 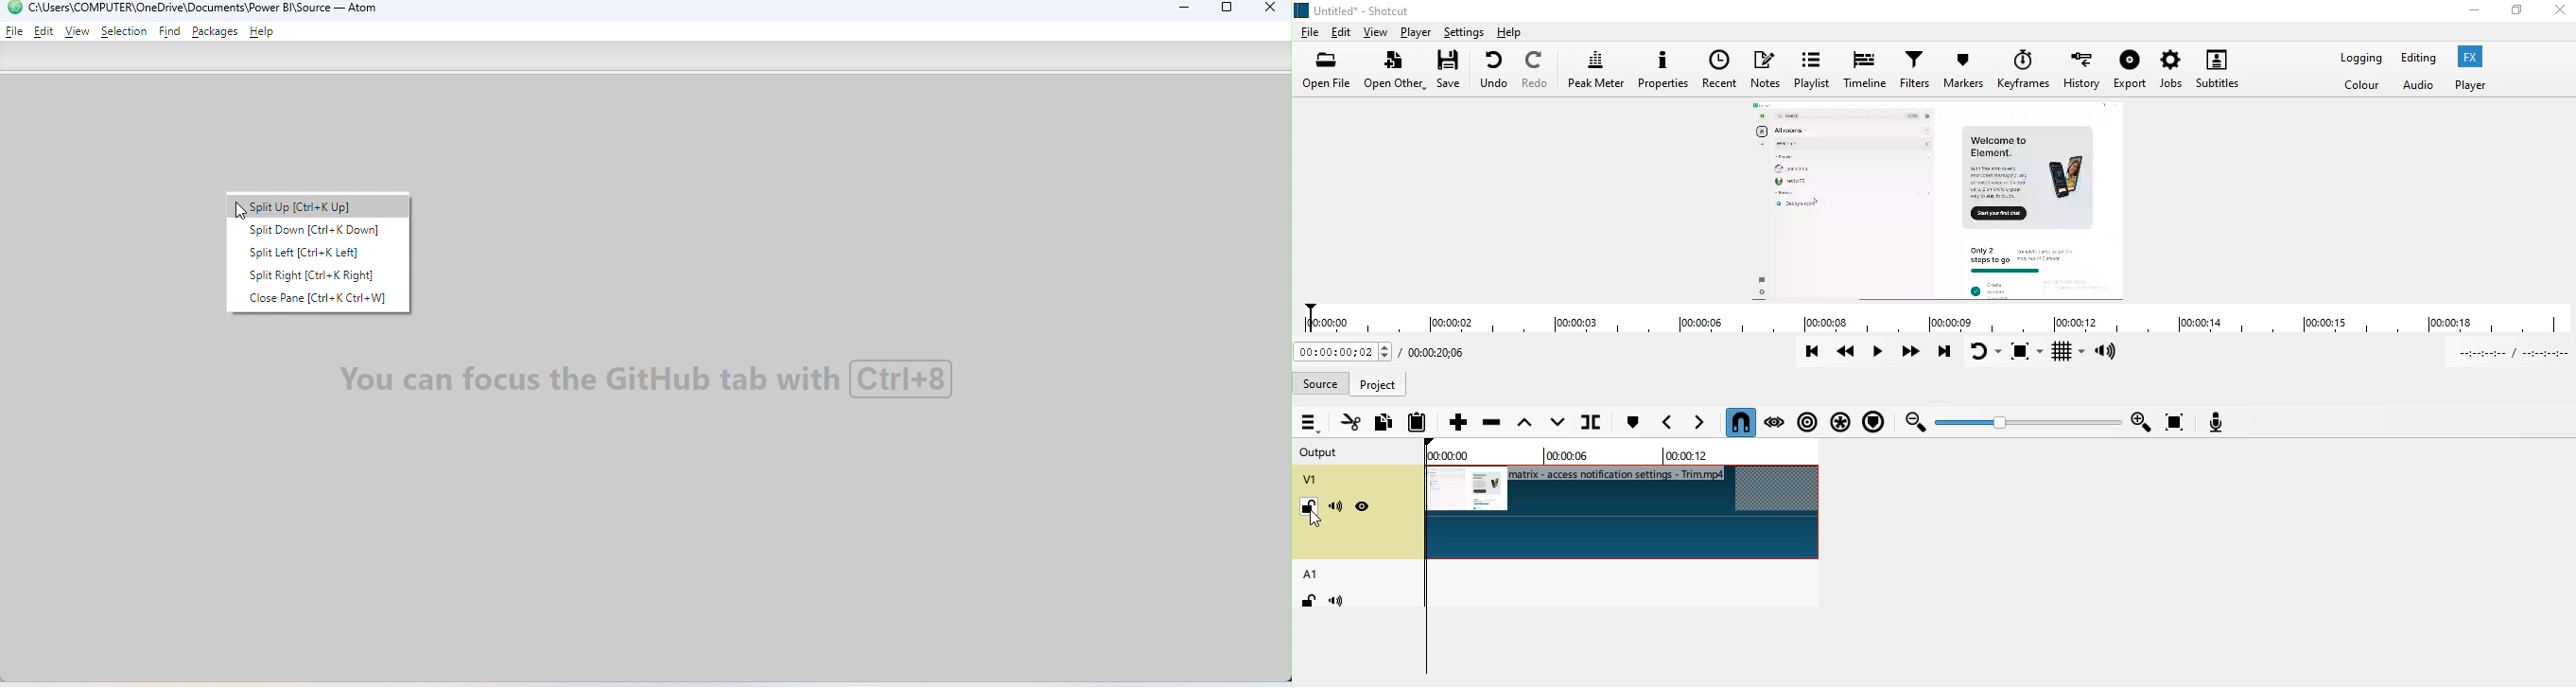 What do you see at coordinates (2421, 59) in the screenshot?
I see `editing` at bounding box center [2421, 59].